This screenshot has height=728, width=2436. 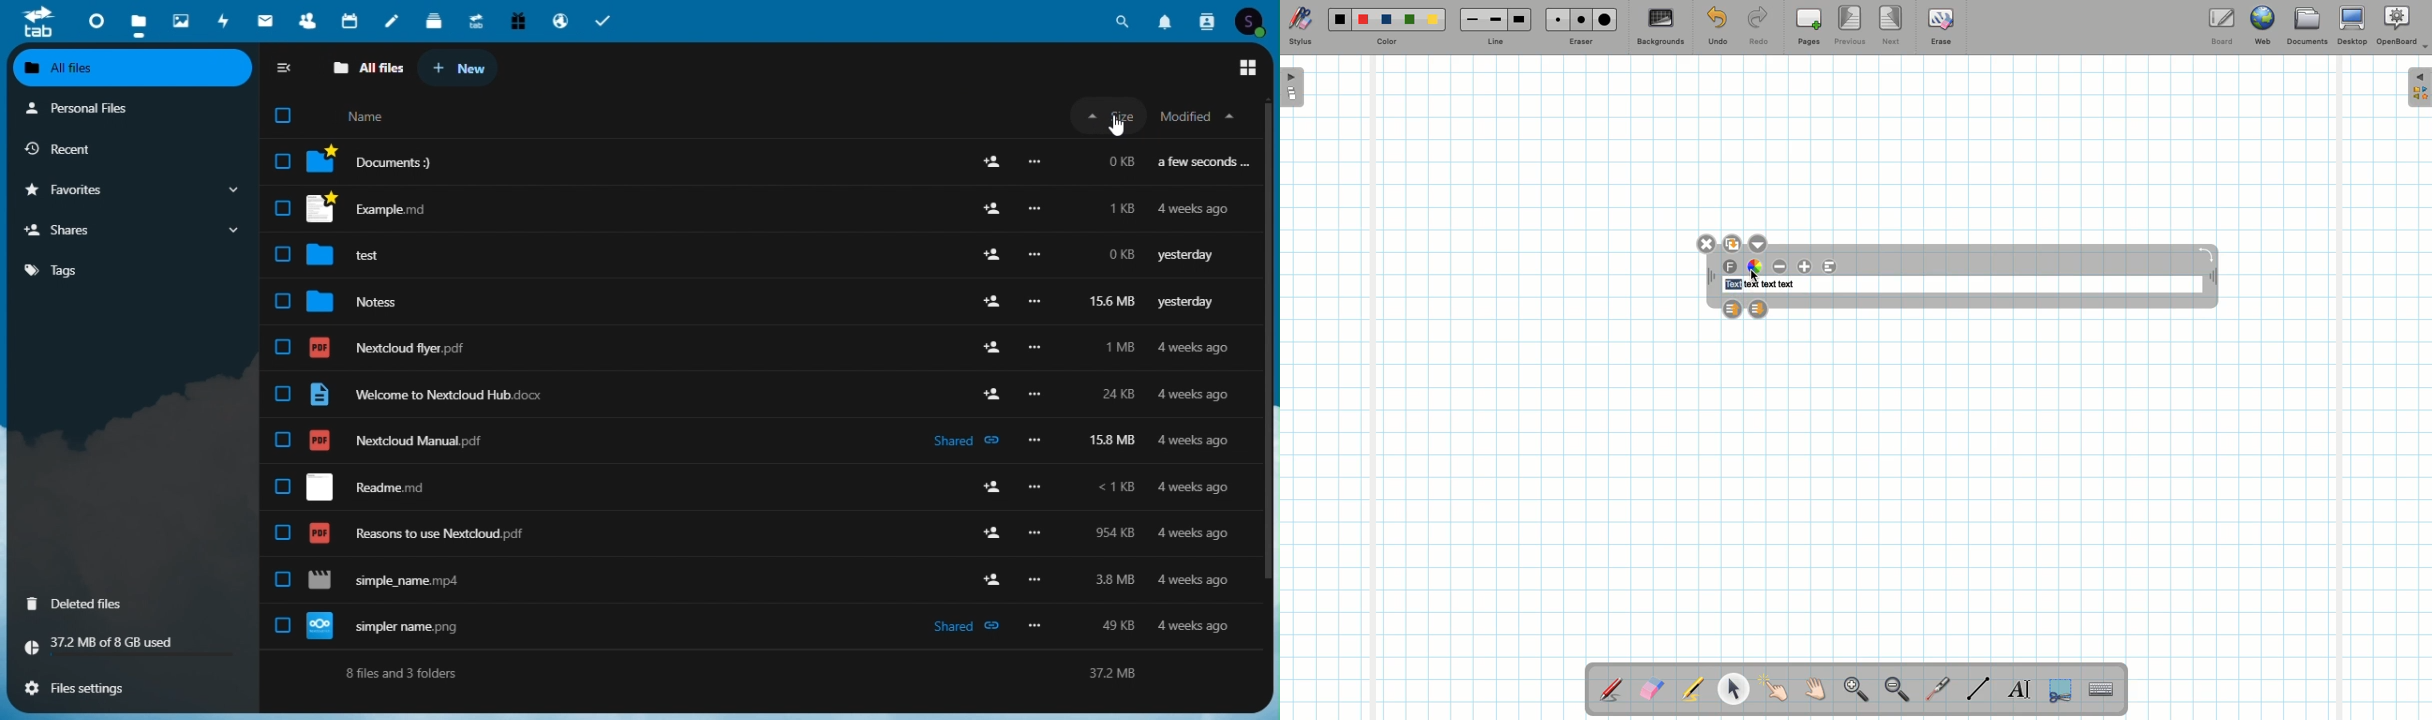 I want to click on email, so click(x=265, y=21).